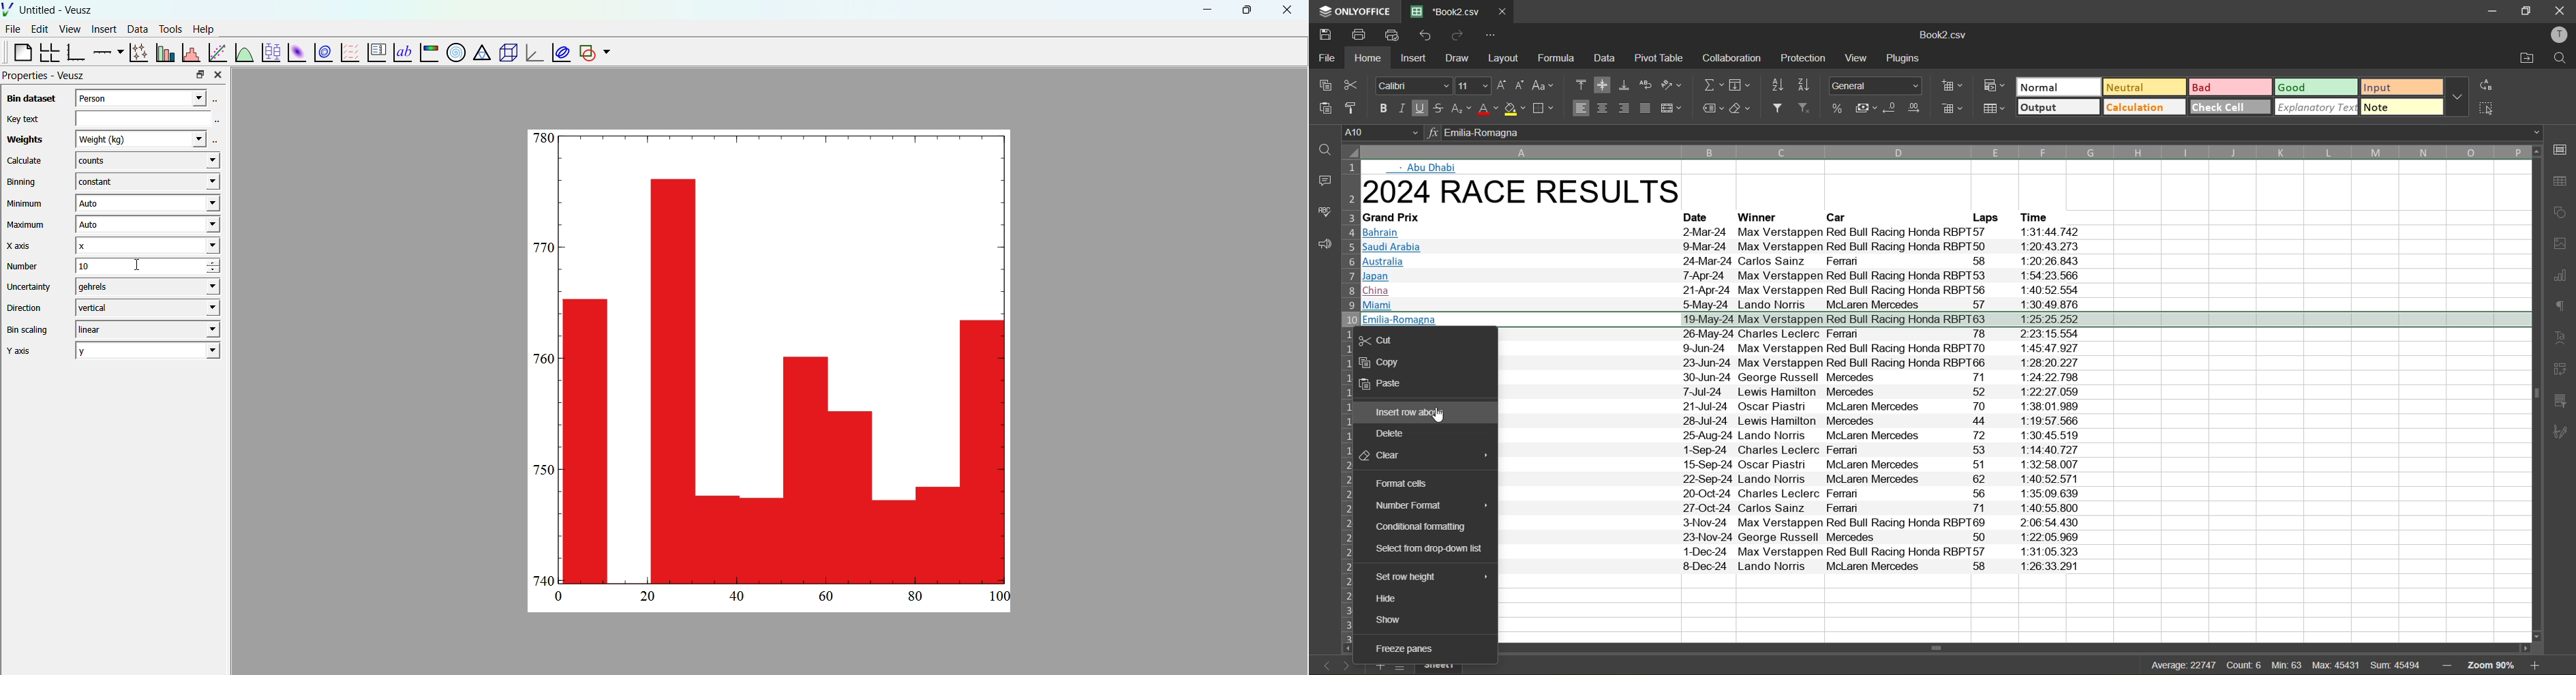  I want to click on sort ascending, so click(1776, 85).